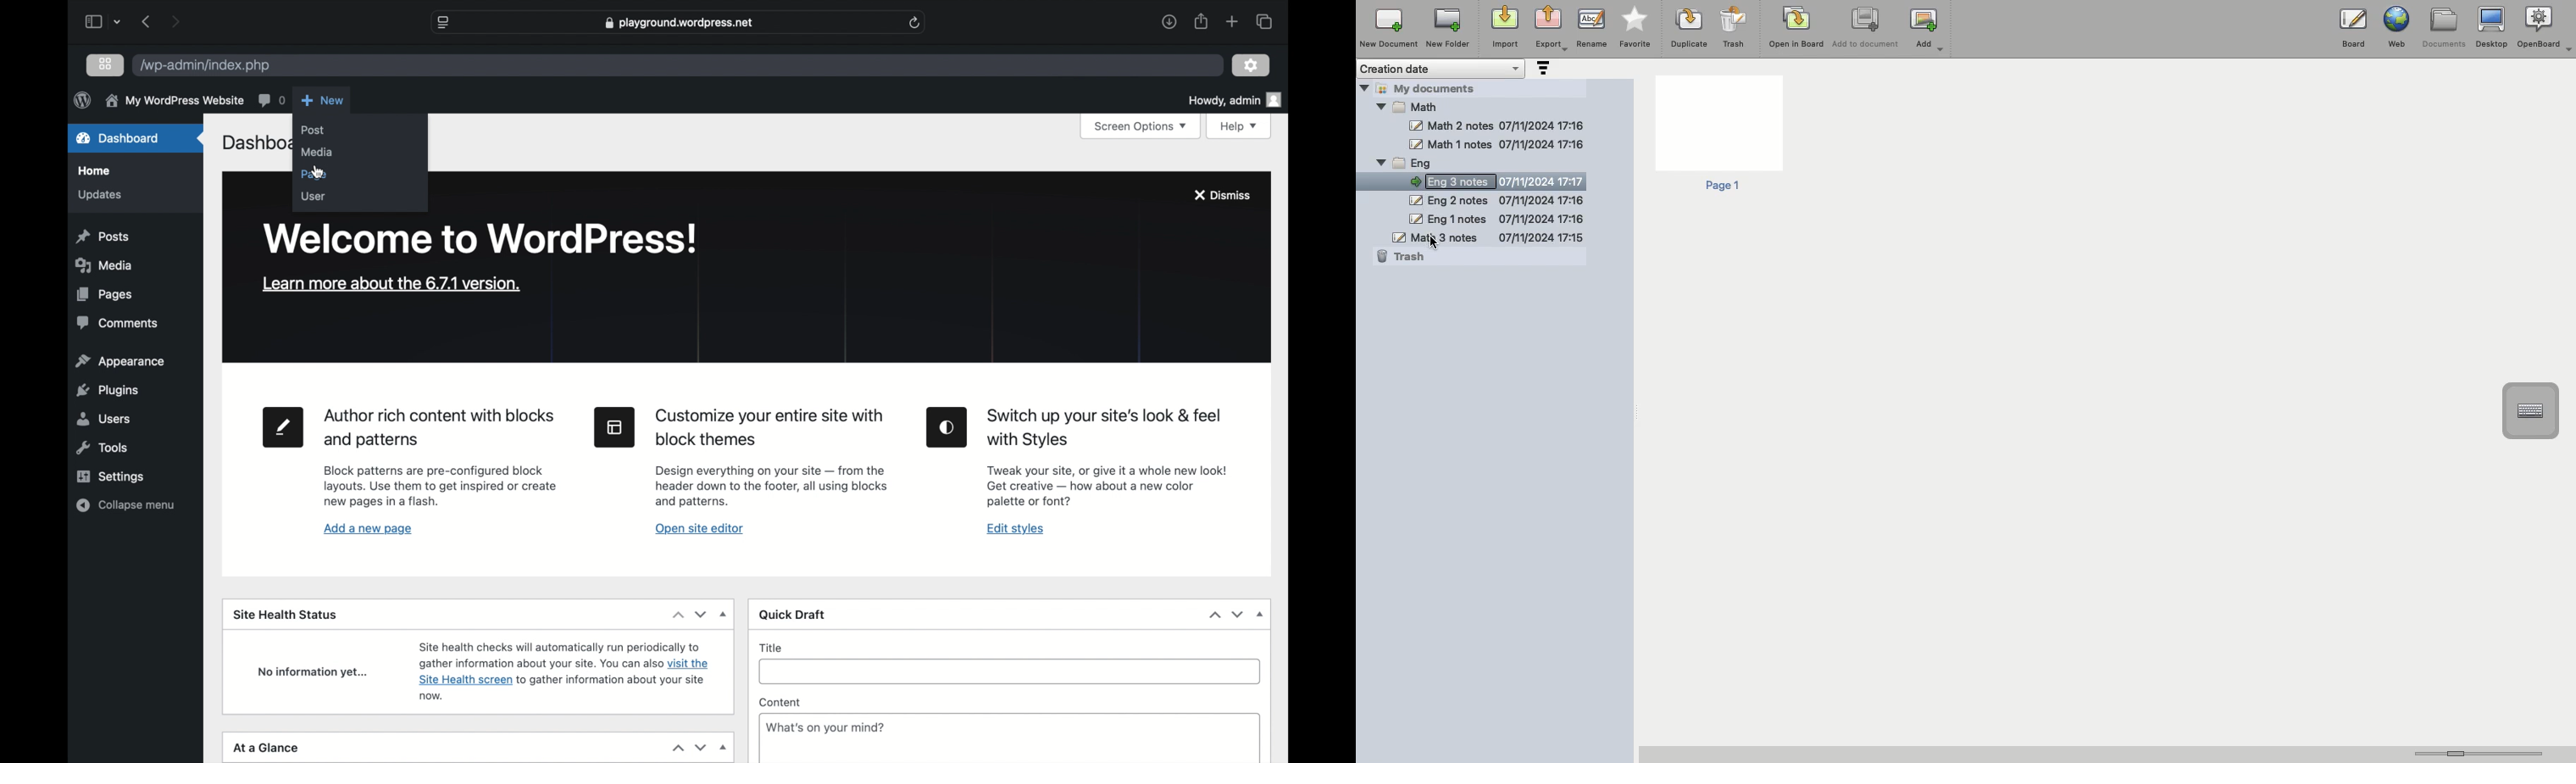 This screenshot has width=2576, height=784. I want to click on users, so click(105, 419).